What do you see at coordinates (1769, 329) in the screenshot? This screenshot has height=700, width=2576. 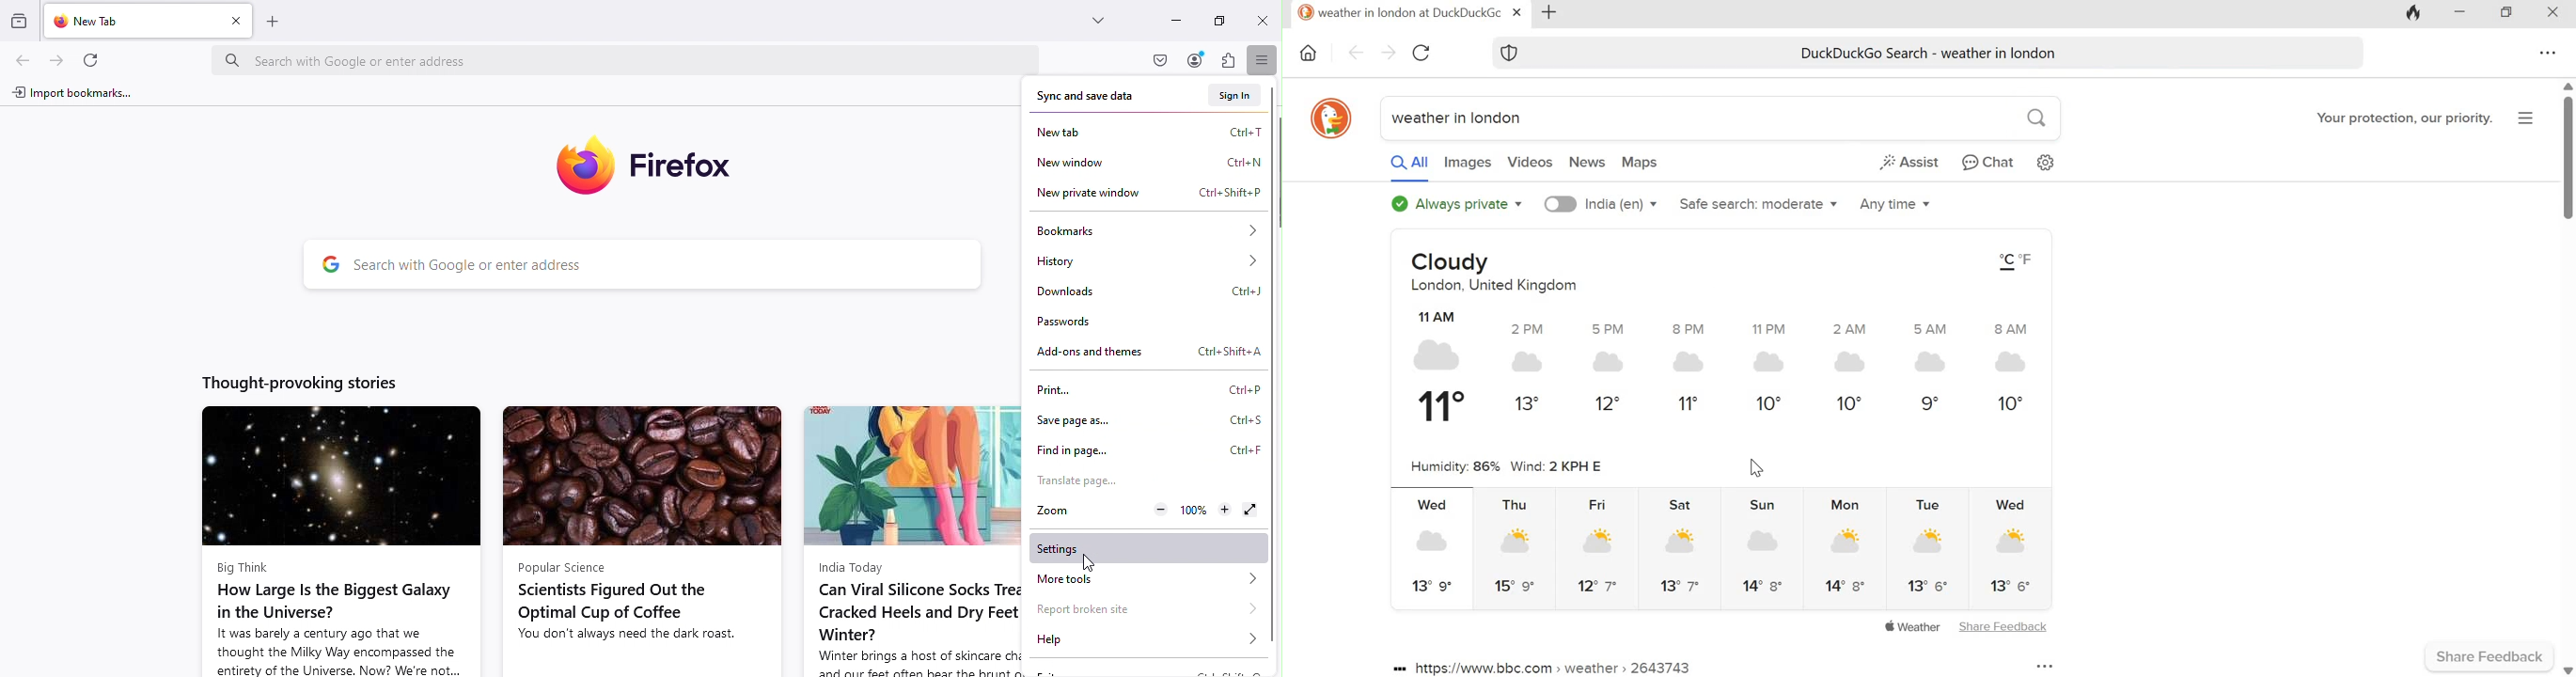 I see `11 PM` at bounding box center [1769, 329].